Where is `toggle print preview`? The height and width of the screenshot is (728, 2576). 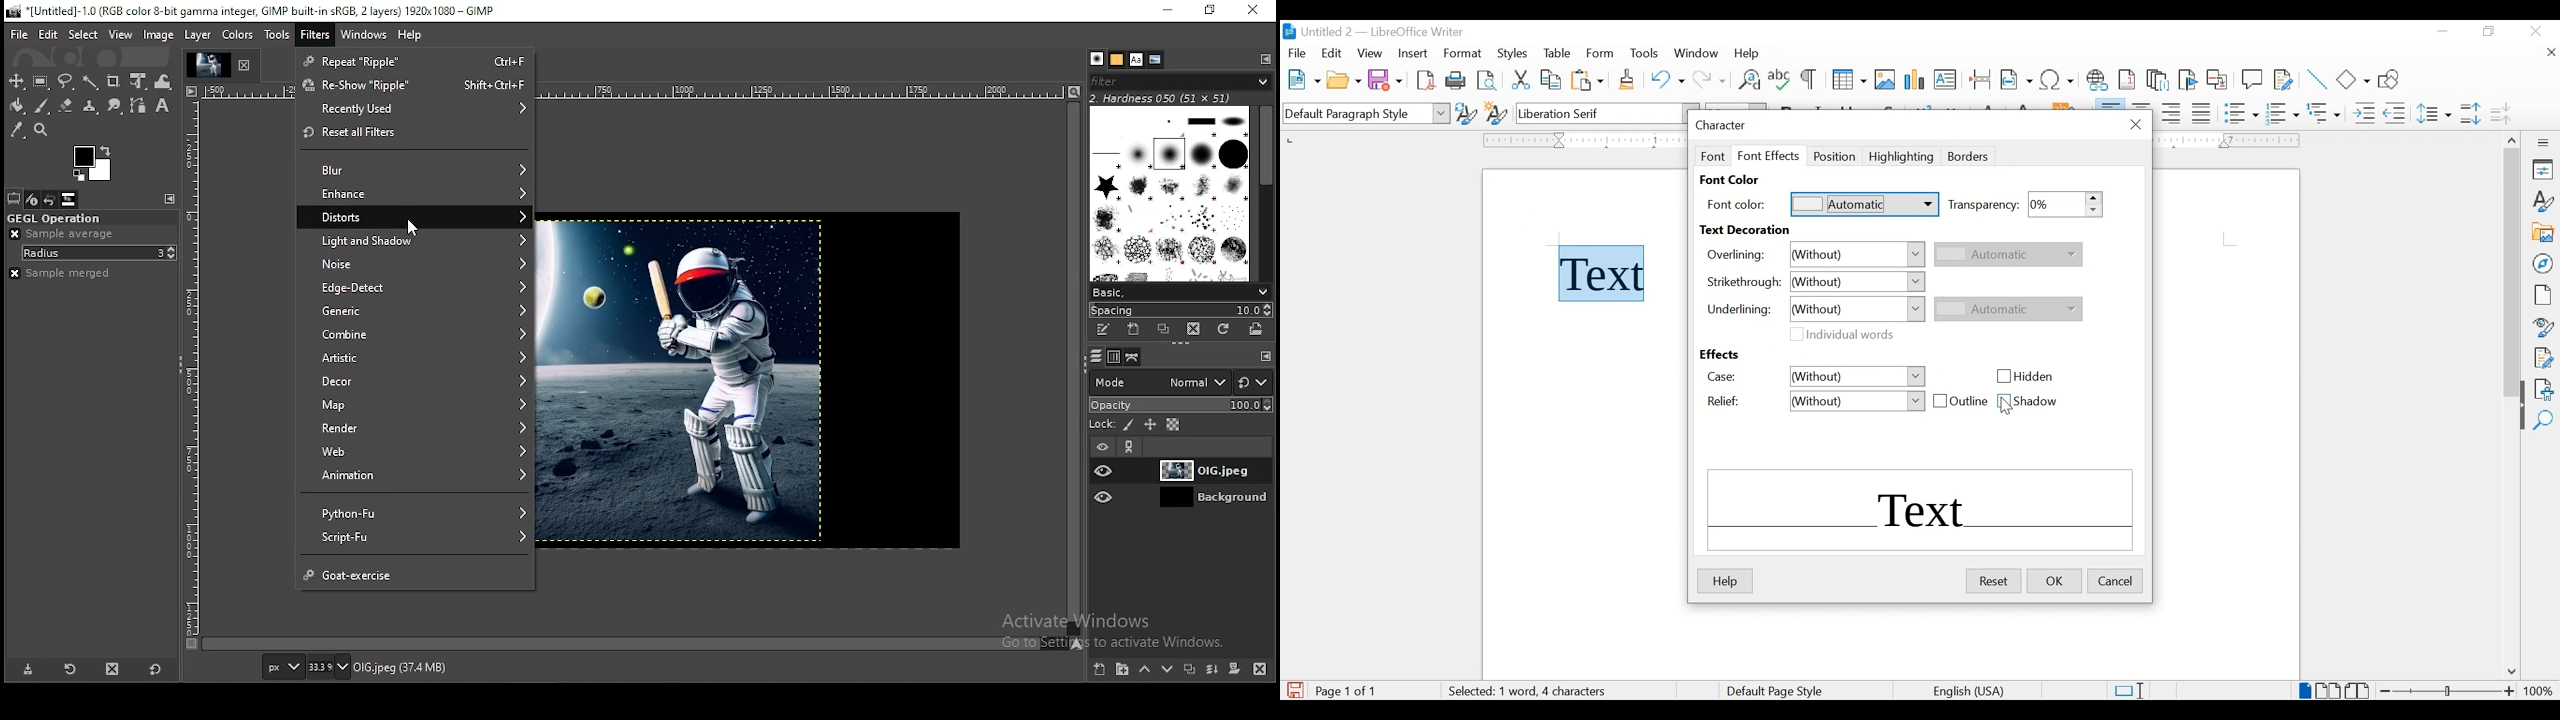
toggle print preview is located at coordinates (1488, 80).